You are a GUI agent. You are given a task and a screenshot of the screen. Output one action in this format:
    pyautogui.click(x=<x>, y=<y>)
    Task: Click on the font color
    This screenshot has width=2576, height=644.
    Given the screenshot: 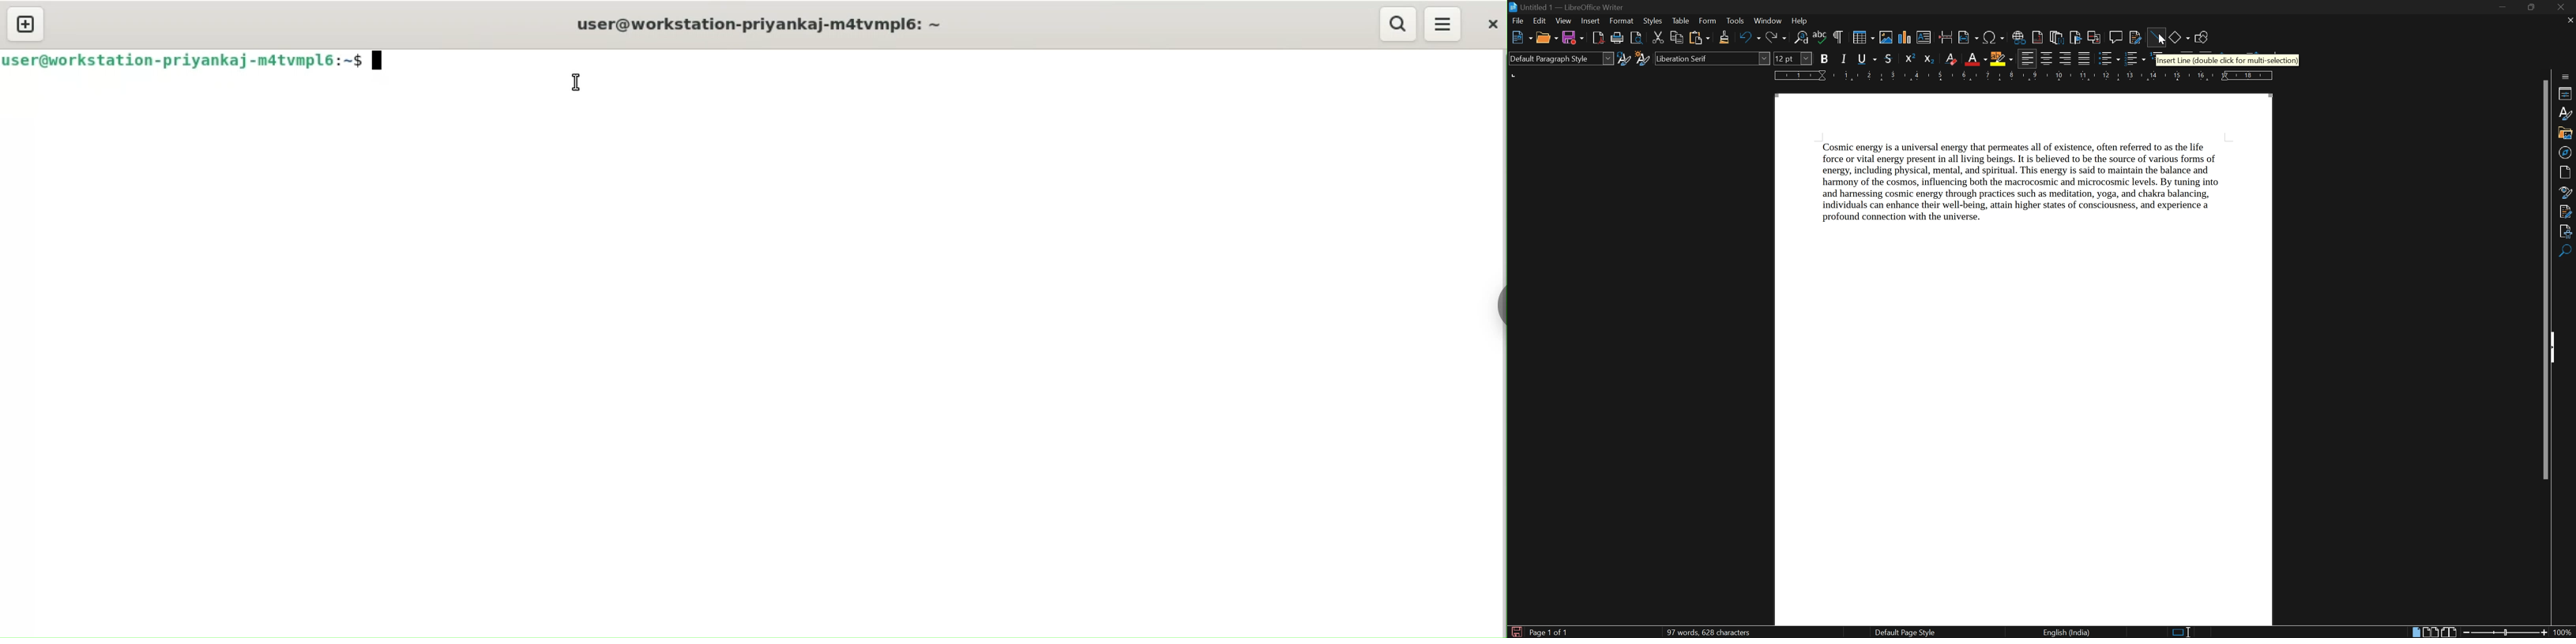 What is the action you would take?
    pyautogui.click(x=1976, y=59)
    